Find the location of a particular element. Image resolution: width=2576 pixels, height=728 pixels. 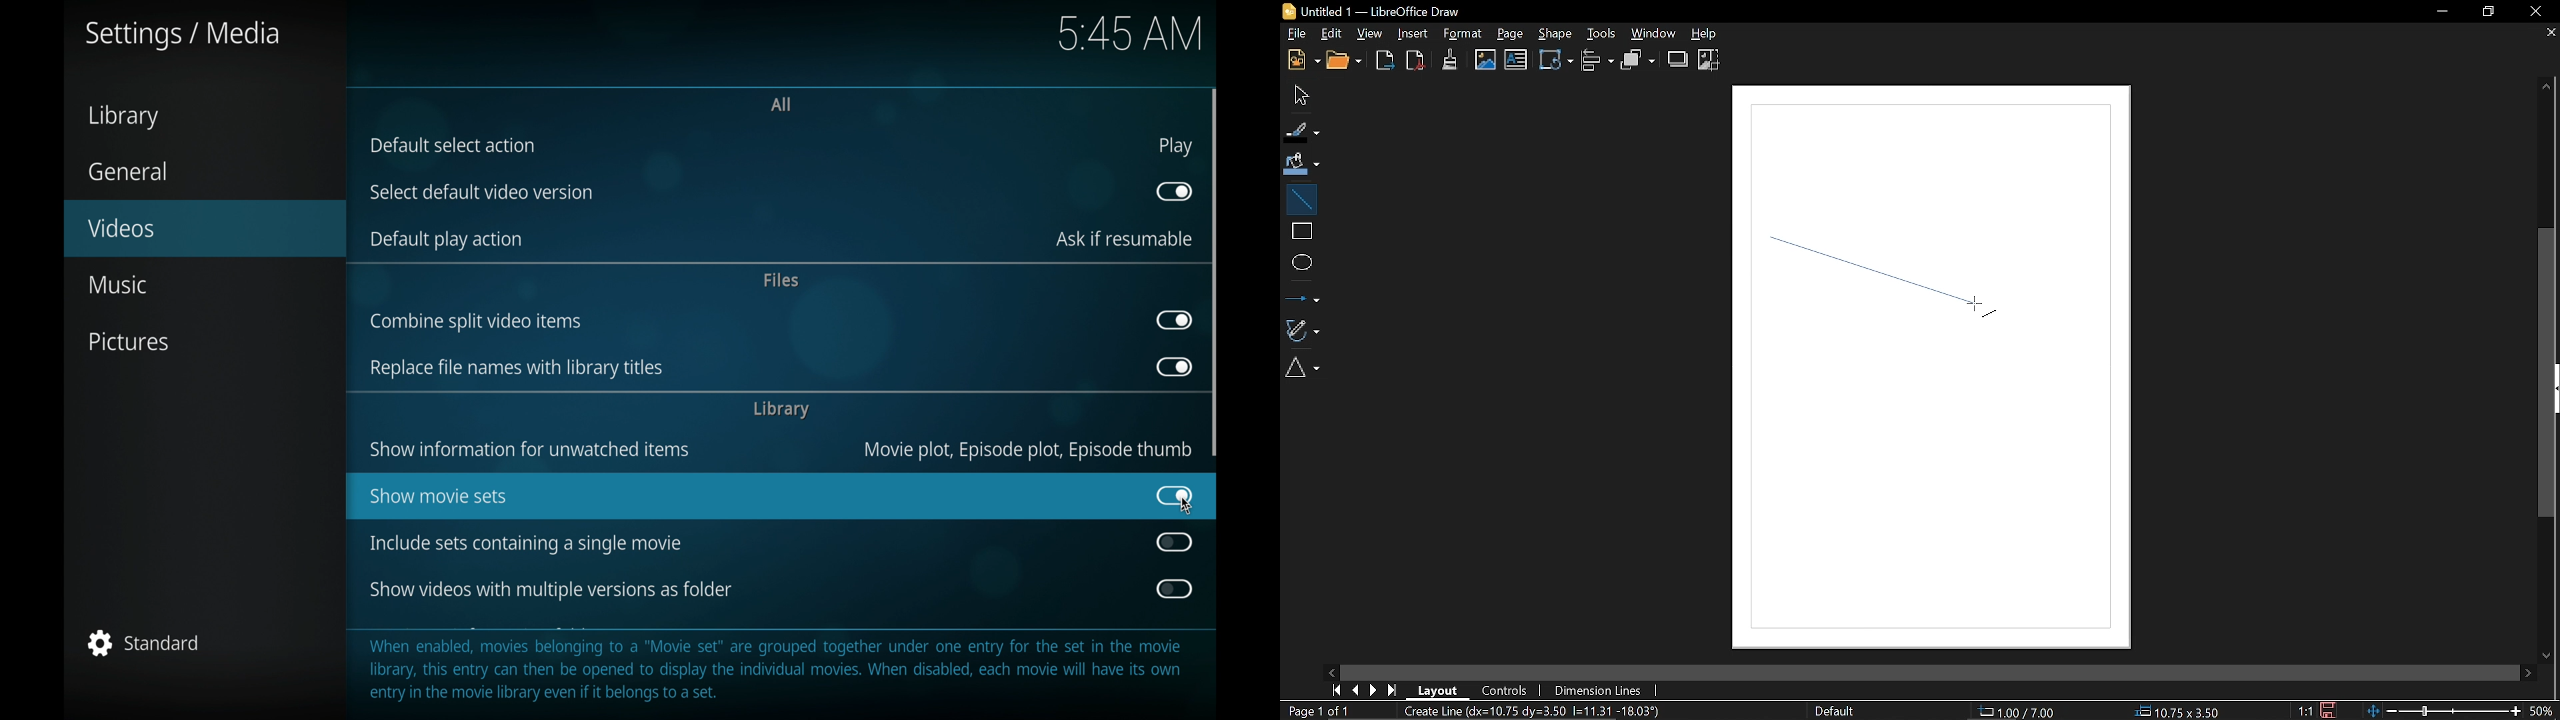

Move left is located at coordinates (1334, 671).